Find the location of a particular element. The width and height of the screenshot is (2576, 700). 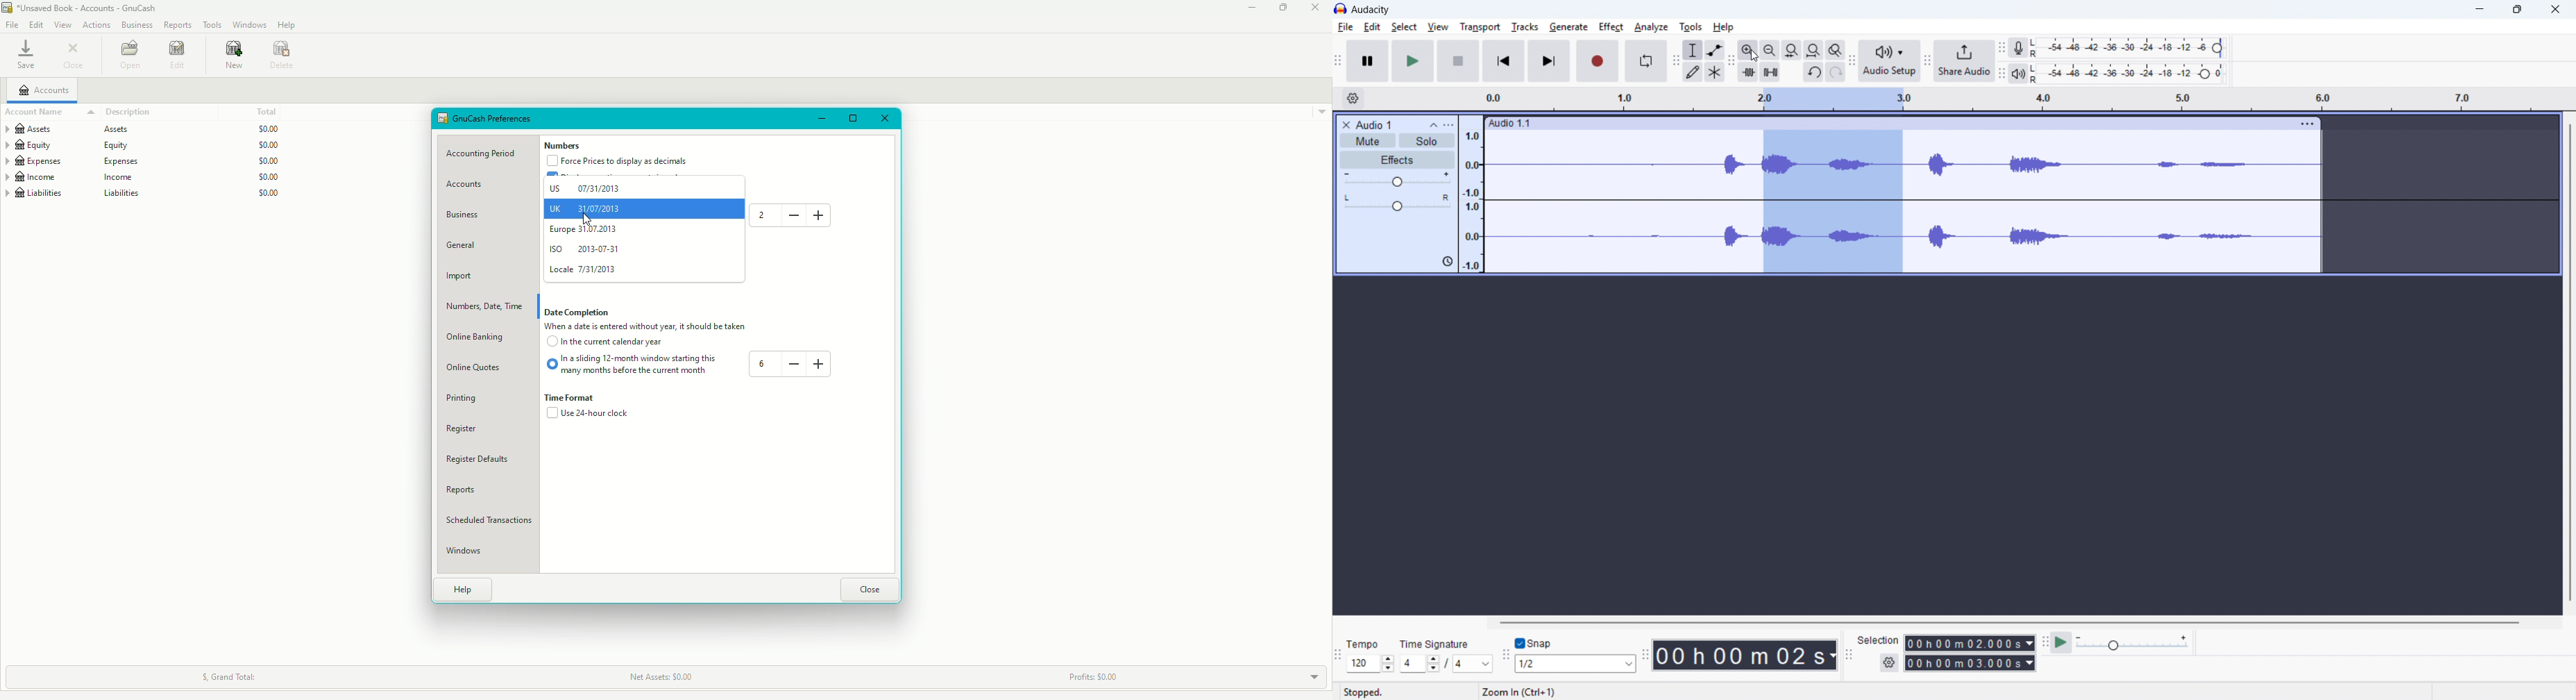

Tempo is located at coordinates (1364, 642).